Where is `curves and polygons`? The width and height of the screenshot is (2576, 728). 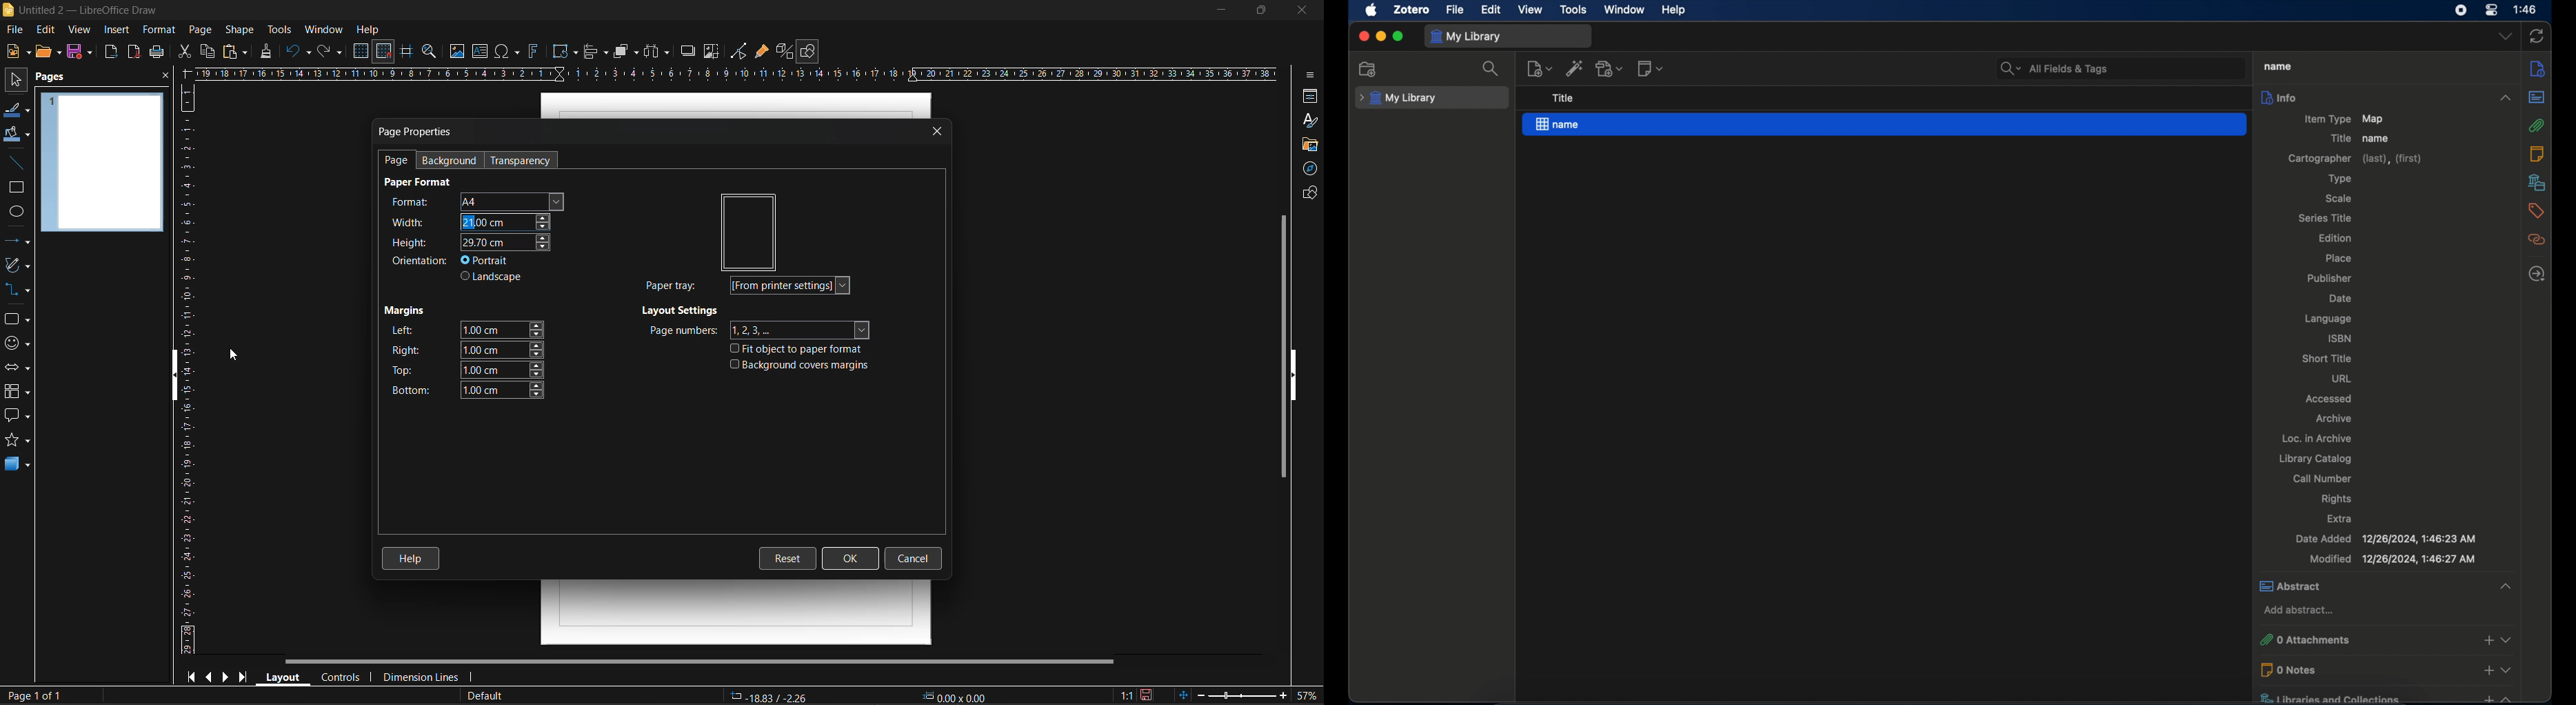 curves and polygons is located at coordinates (18, 266).